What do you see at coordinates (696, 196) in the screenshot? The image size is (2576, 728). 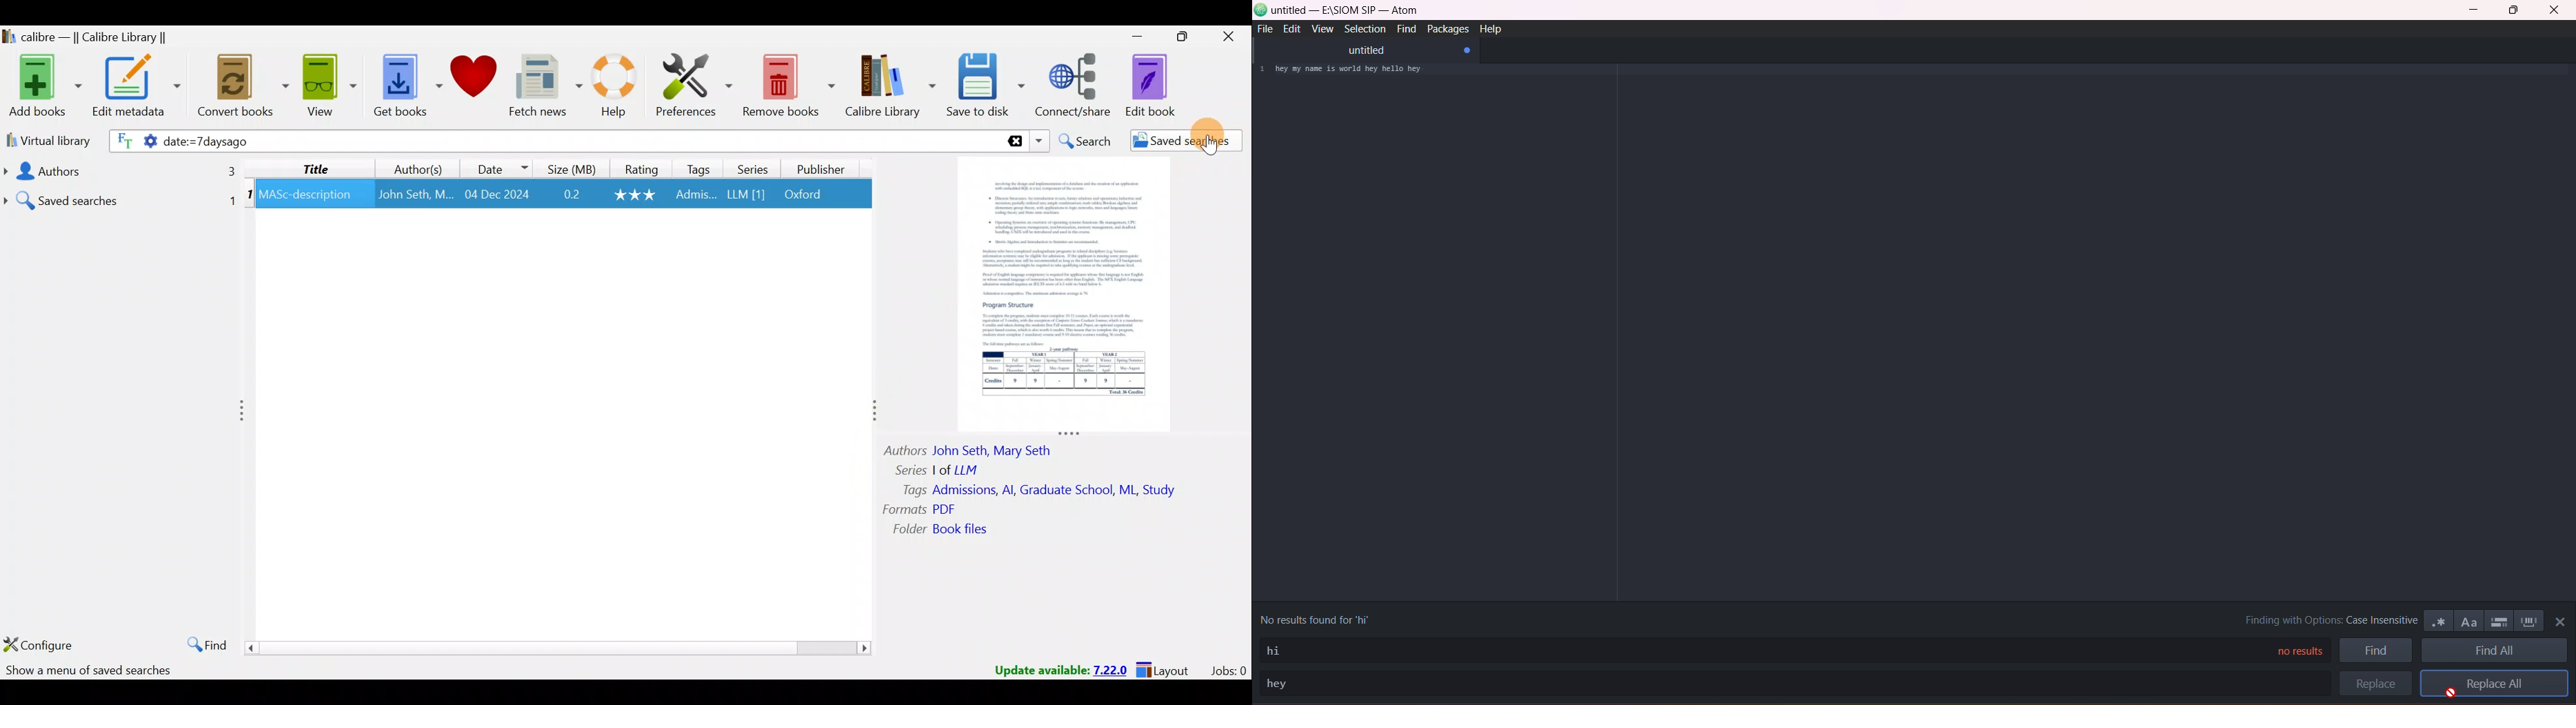 I see `Admis...` at bounding box center [696, 196].